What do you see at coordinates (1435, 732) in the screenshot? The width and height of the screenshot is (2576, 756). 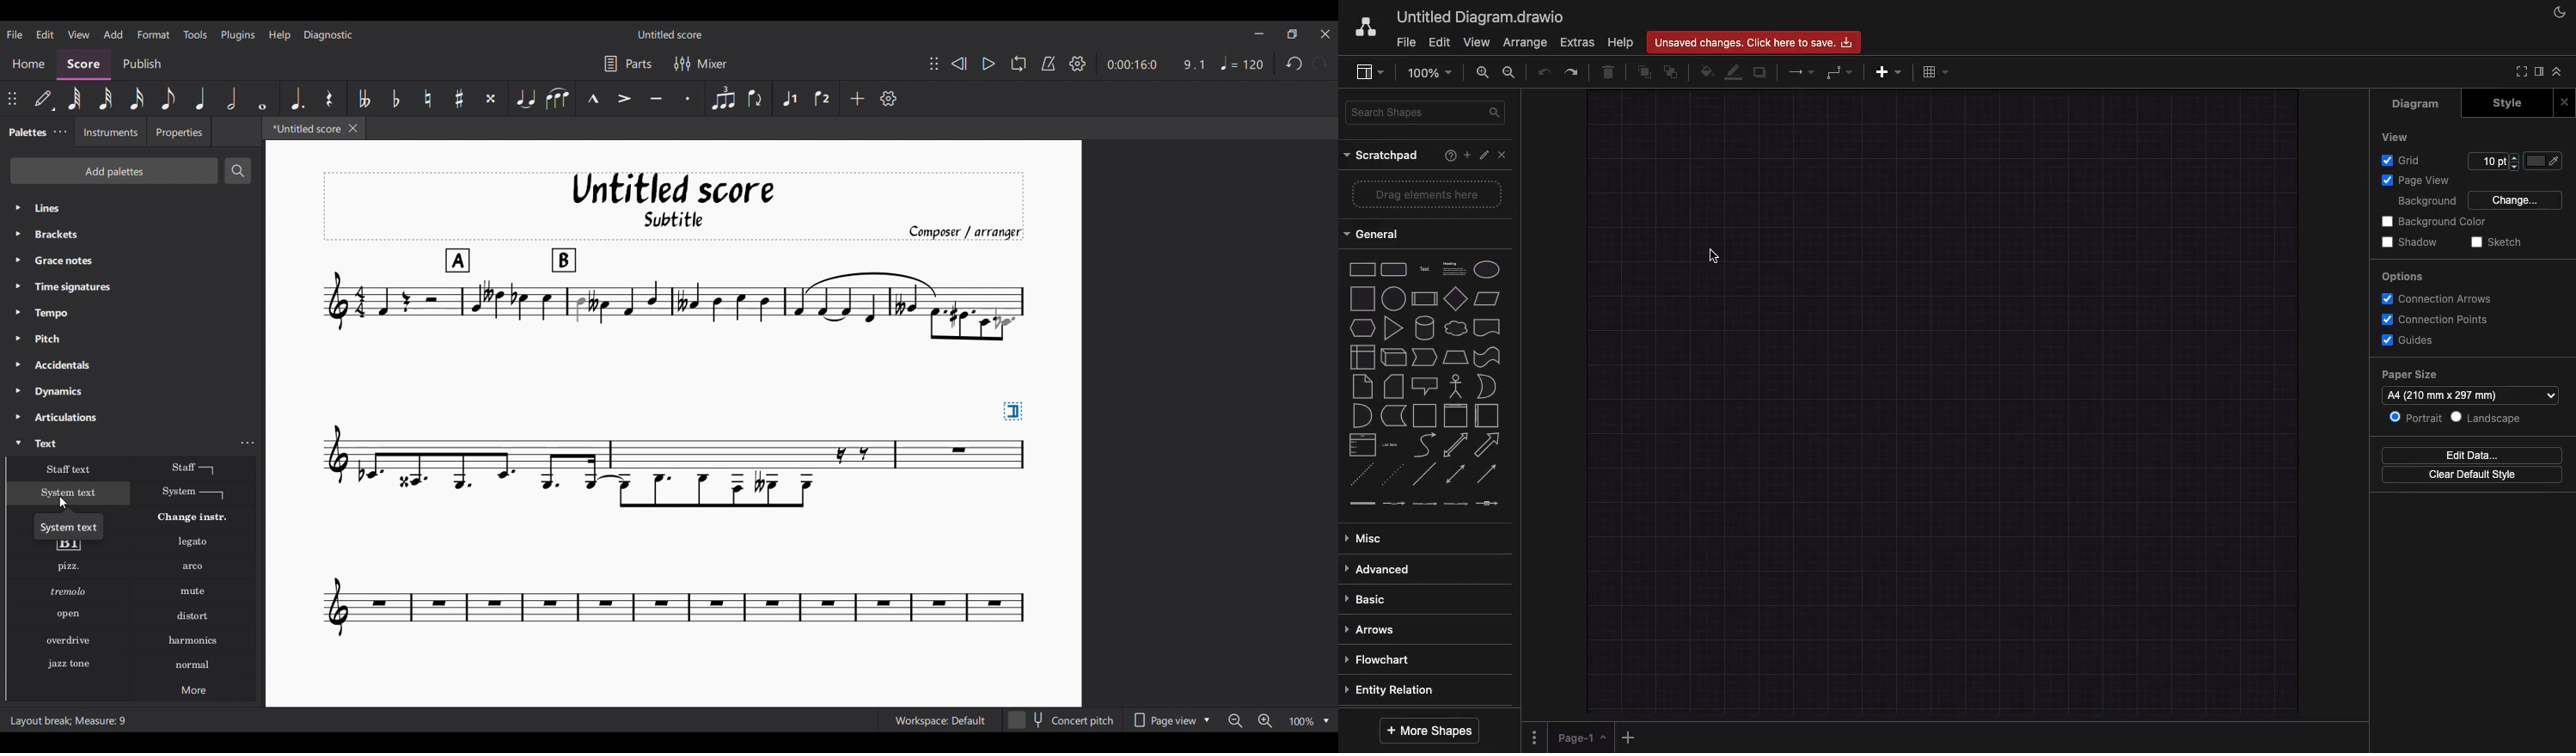 I see `More shapes` at bounding box center [1435, 732].